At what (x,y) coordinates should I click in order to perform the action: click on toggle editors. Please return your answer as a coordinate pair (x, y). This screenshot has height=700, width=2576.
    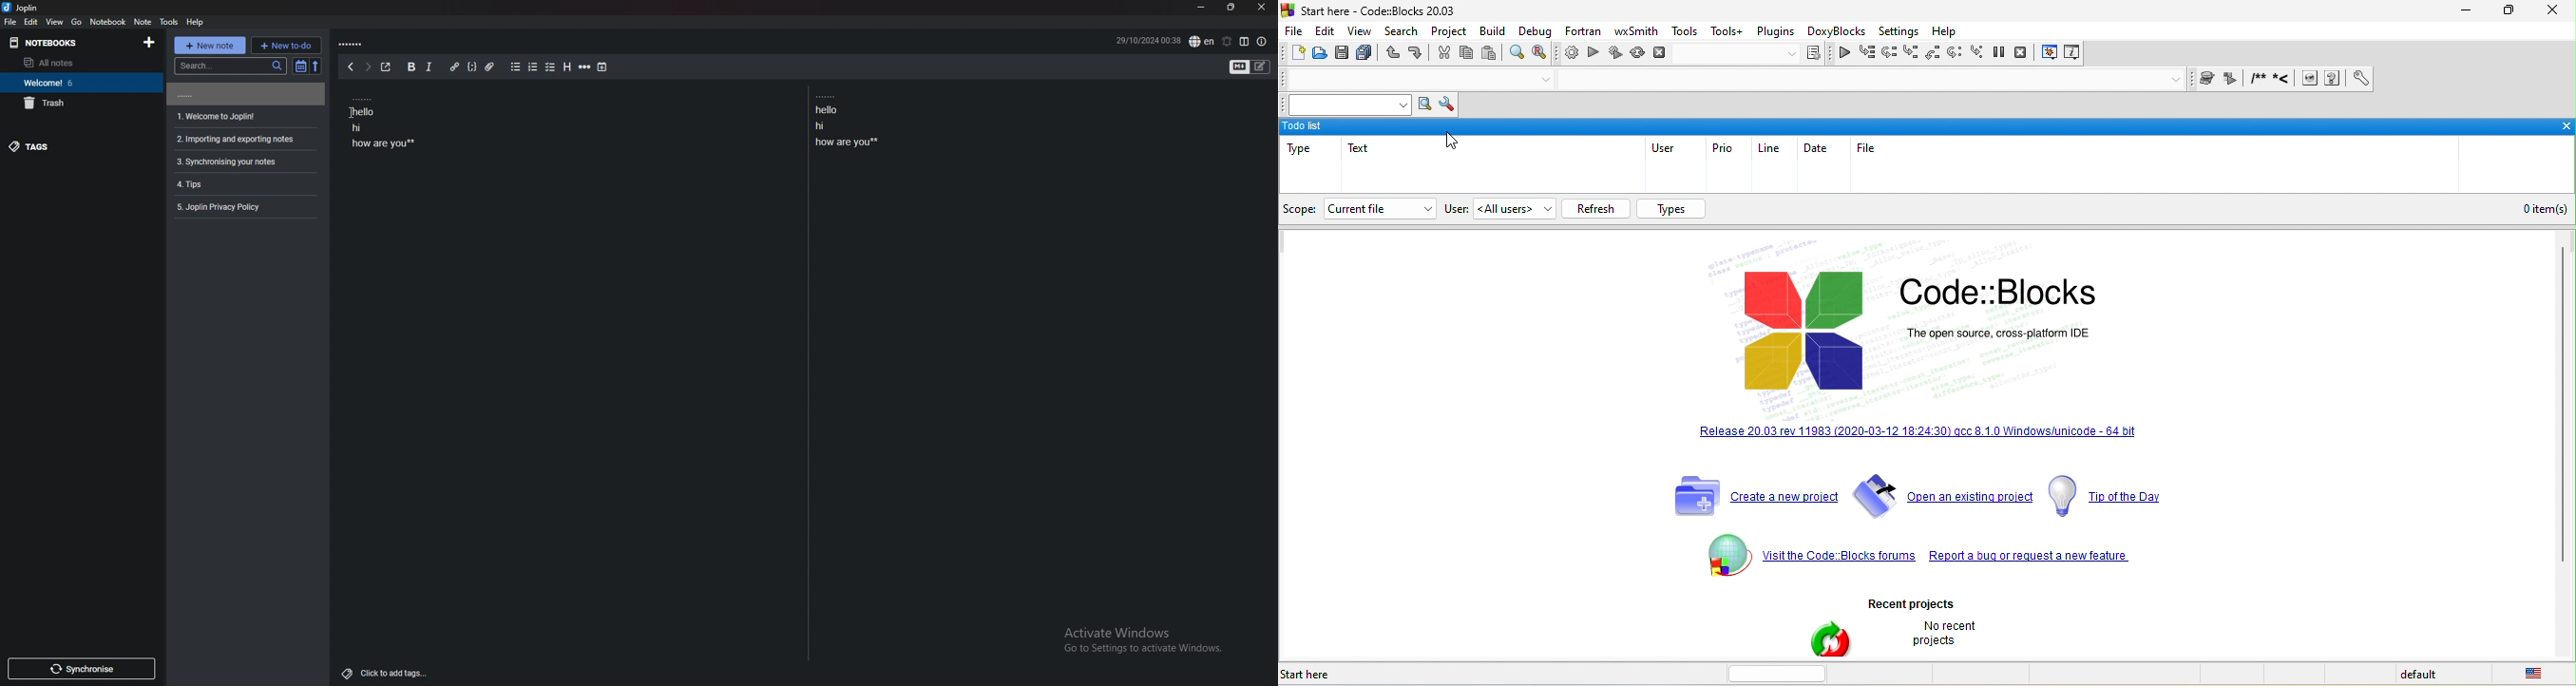
    Looking at the image, I should click on (1261, 67).